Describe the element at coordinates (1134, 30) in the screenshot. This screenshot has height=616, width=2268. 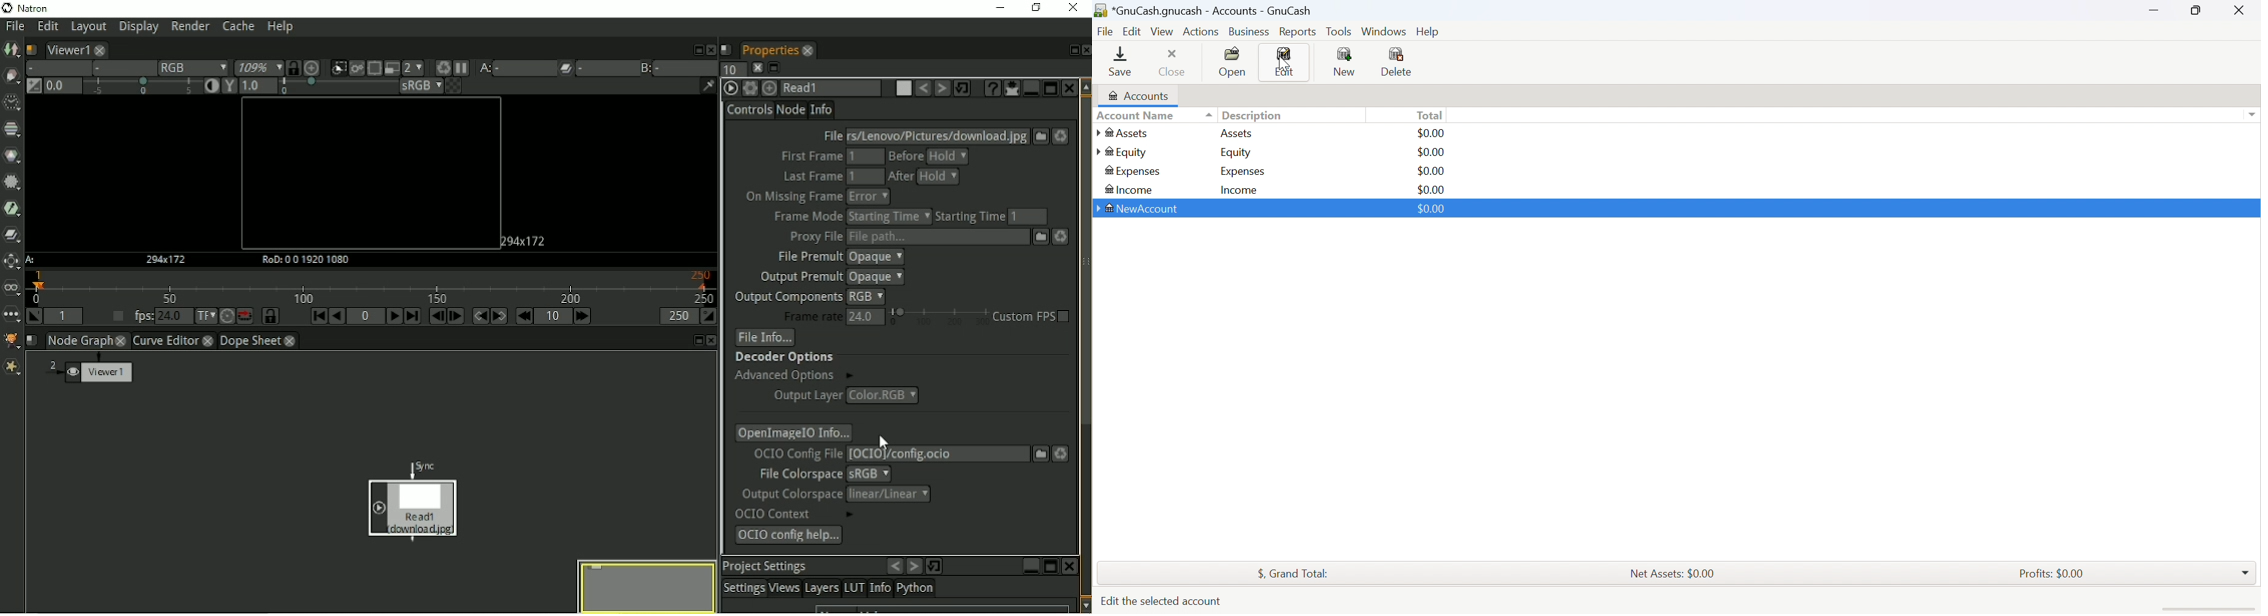
I see `Edit` at that location.